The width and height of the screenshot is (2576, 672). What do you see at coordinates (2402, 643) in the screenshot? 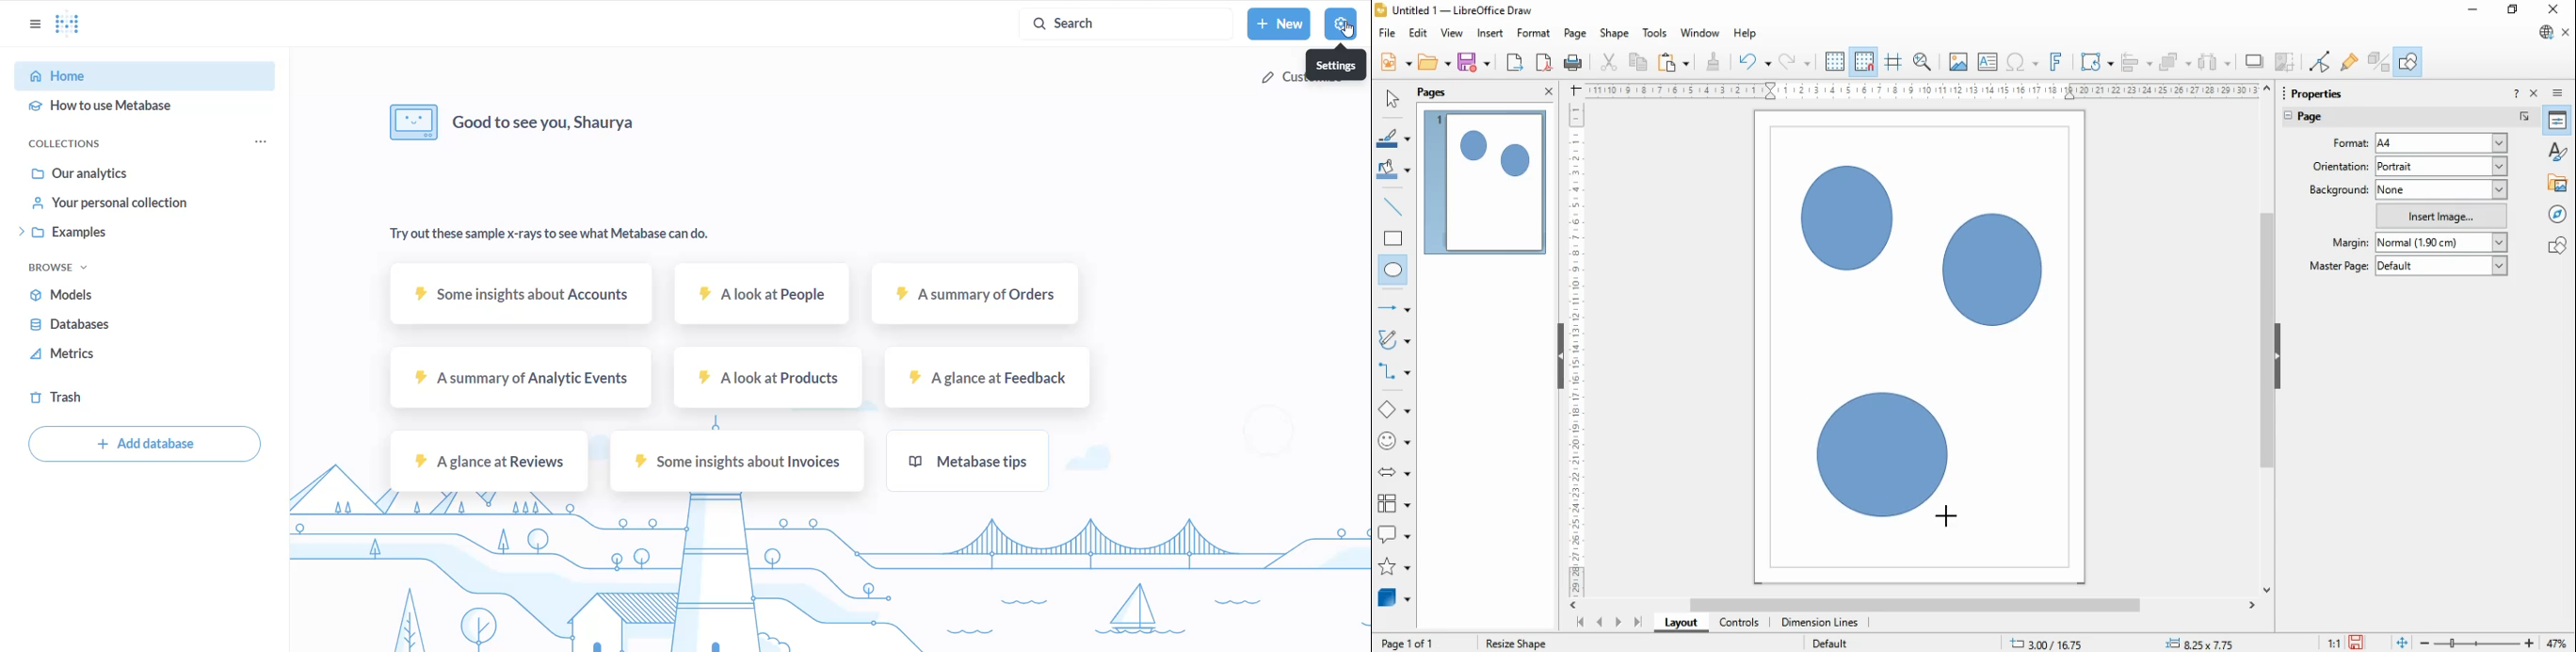
I see `fir page to current window` at bounding box center [2402, 643].